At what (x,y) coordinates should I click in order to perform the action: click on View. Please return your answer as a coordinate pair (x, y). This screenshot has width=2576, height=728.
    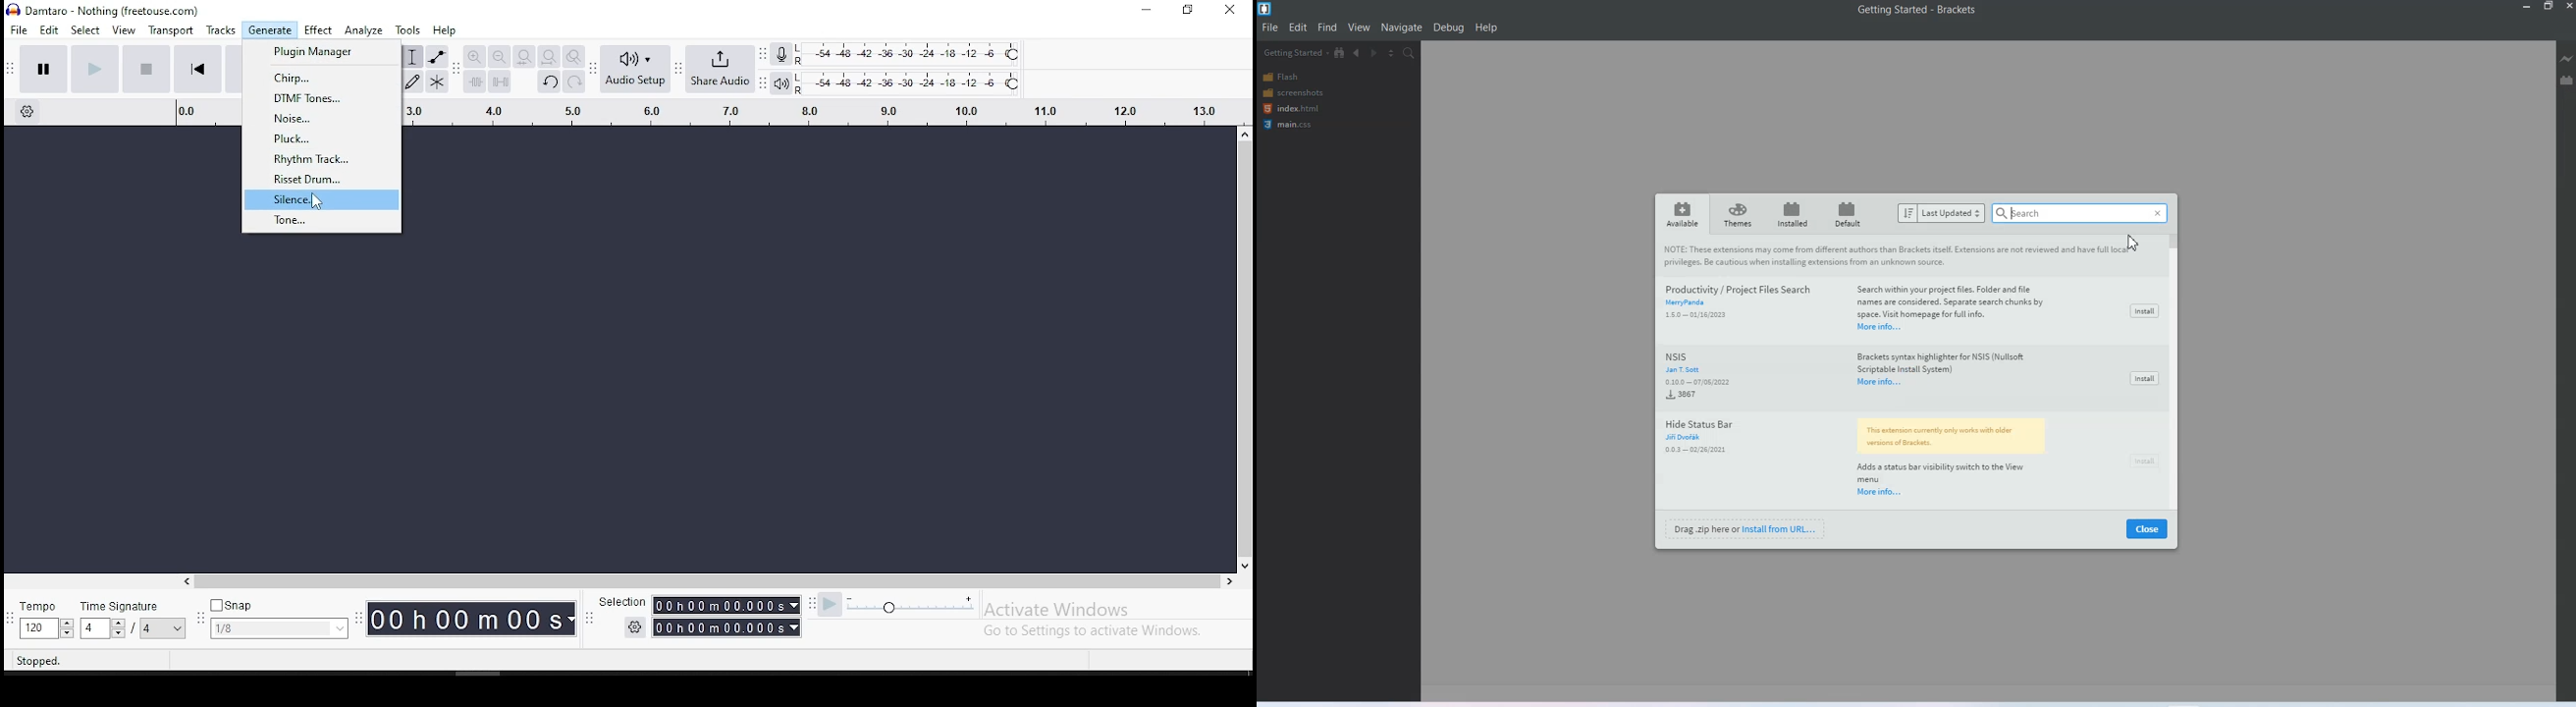
    Looking at the image, I should click on (1358, 28).